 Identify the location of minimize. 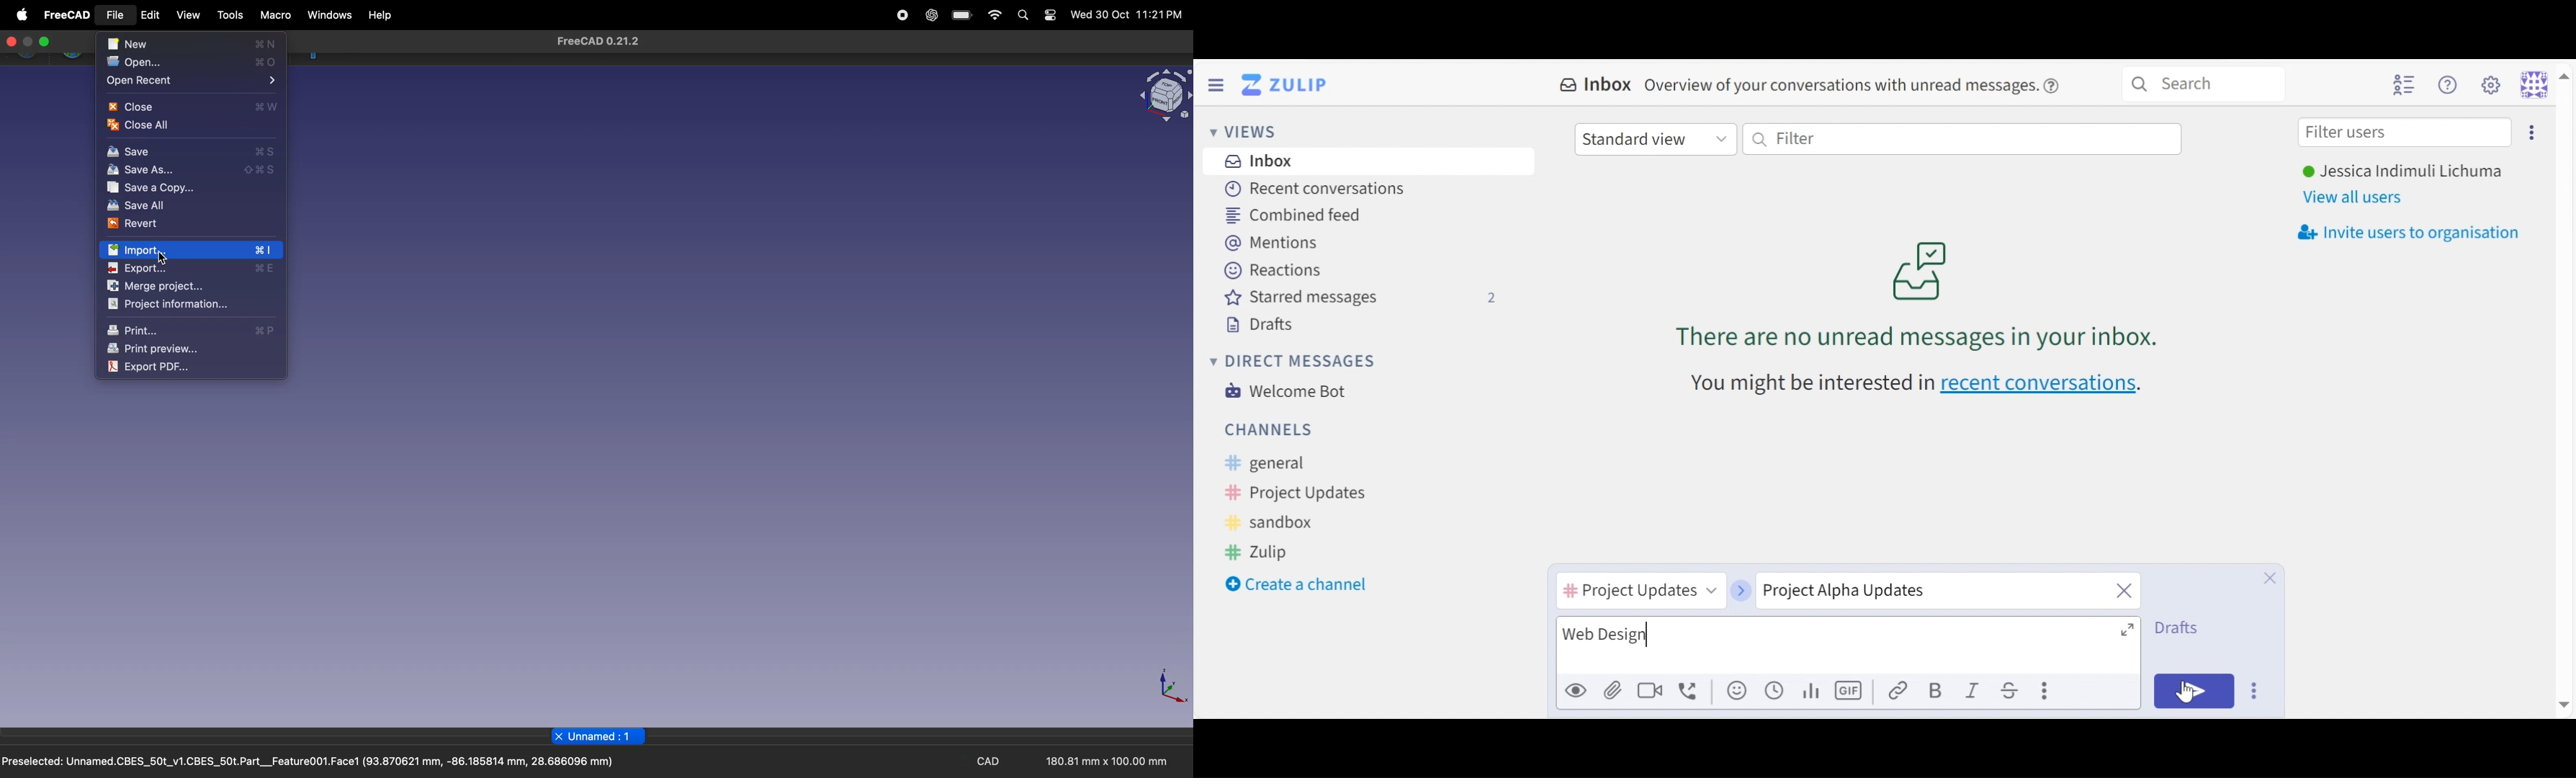
(28, 42).